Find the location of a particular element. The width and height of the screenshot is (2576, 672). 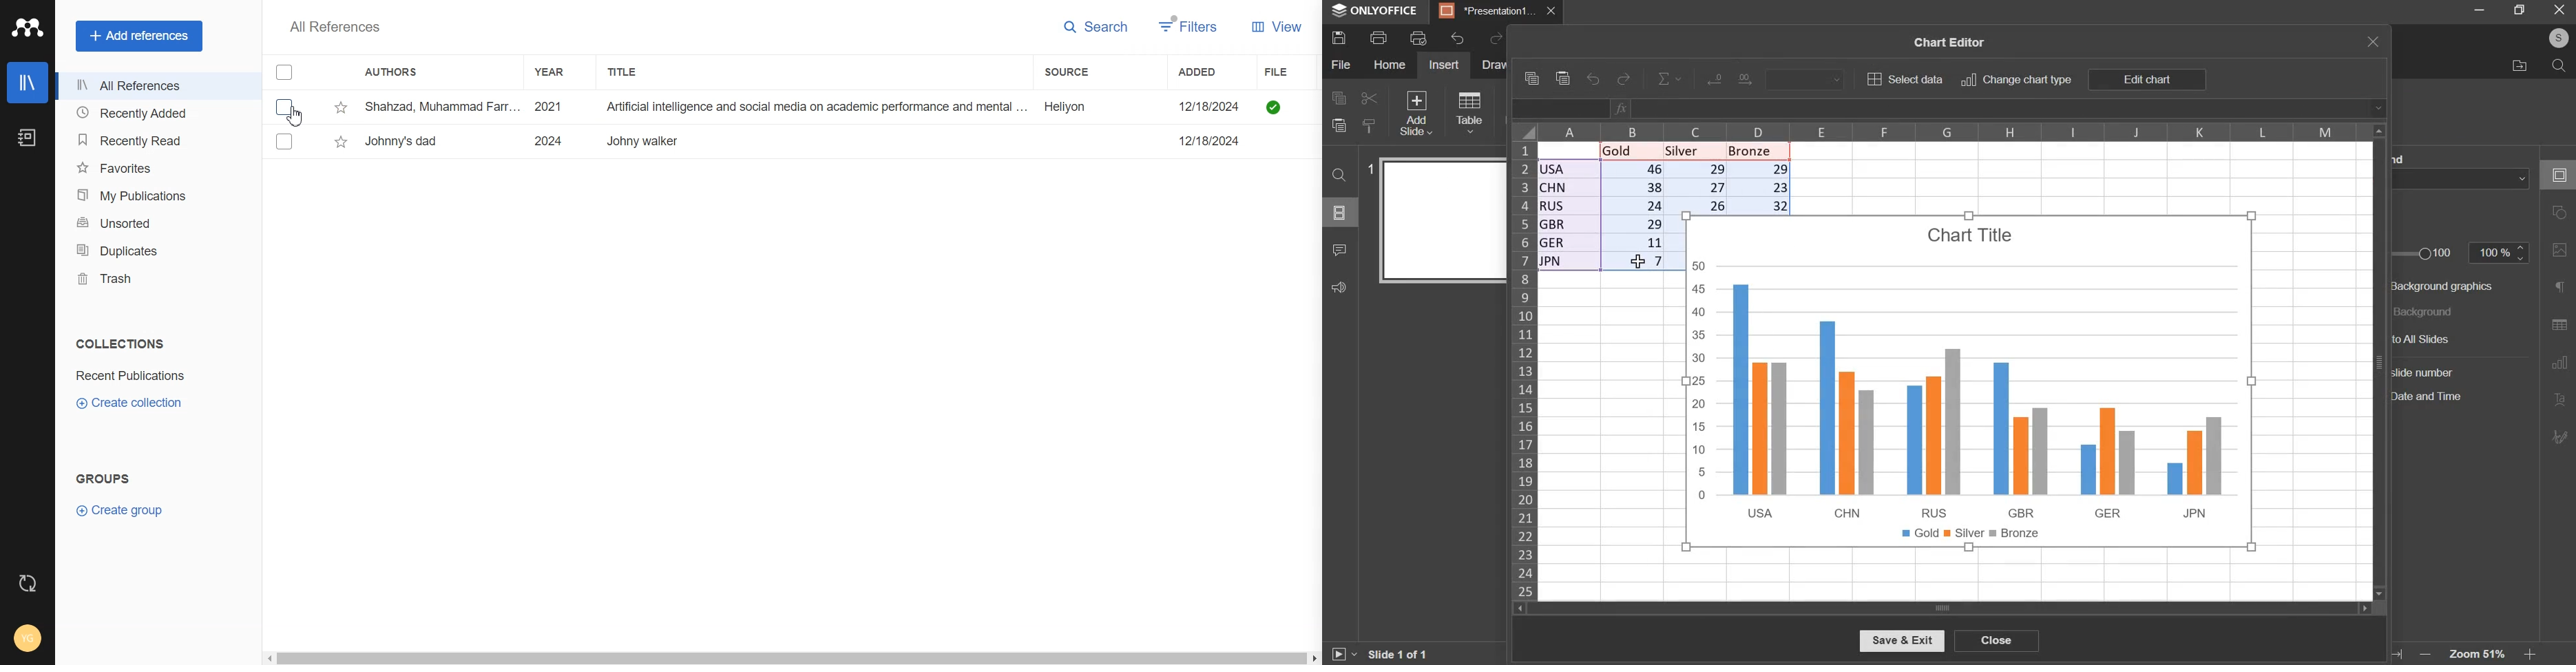

29 is located at coordinates (1698, 171).